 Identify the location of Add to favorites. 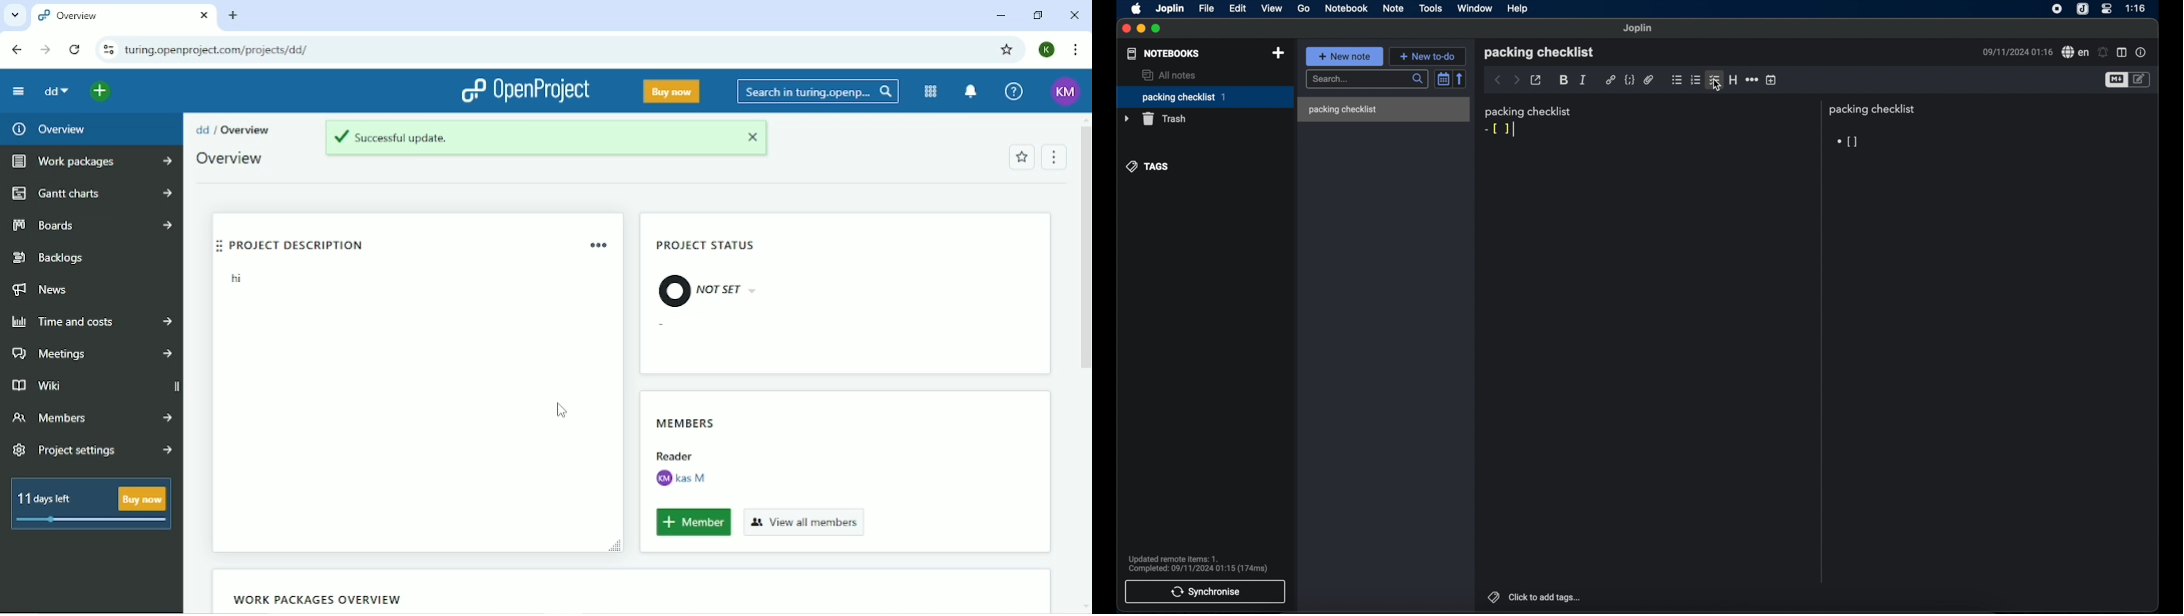
(1021, 157).